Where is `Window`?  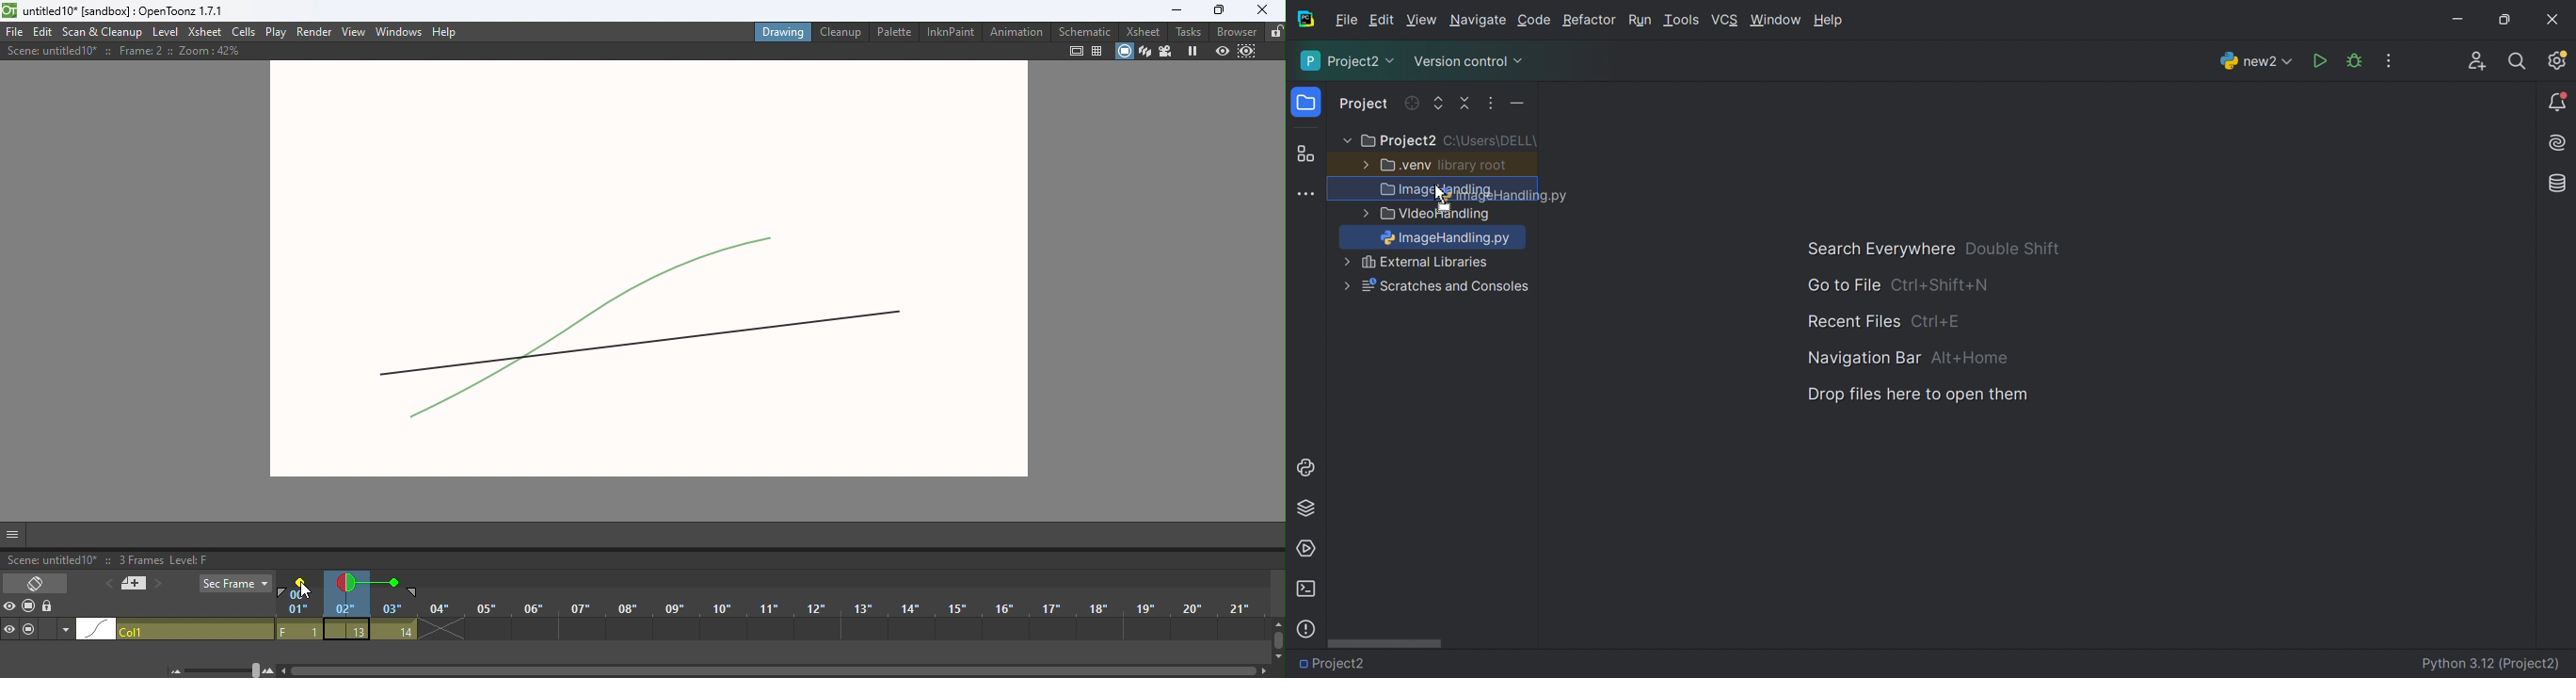
Window is located at coordinates (1776, 22).